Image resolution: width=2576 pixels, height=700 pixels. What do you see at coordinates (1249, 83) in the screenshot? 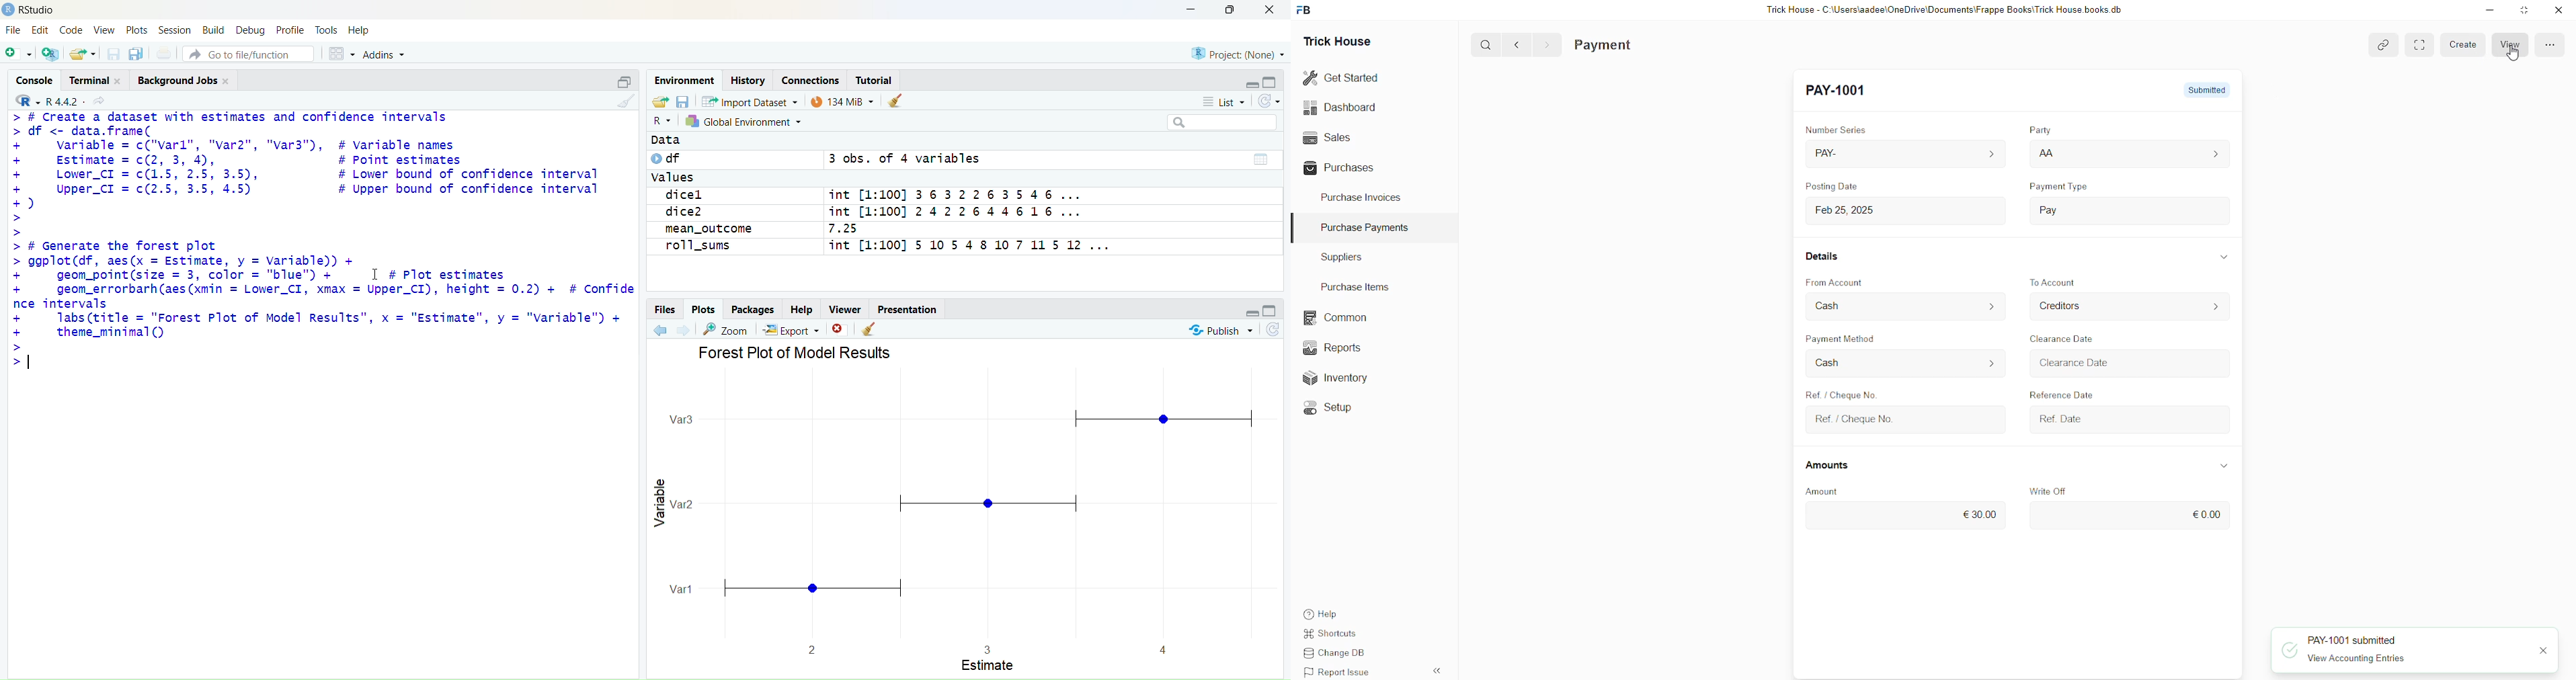
I see `minimize` at bounding box center [1249, 83].